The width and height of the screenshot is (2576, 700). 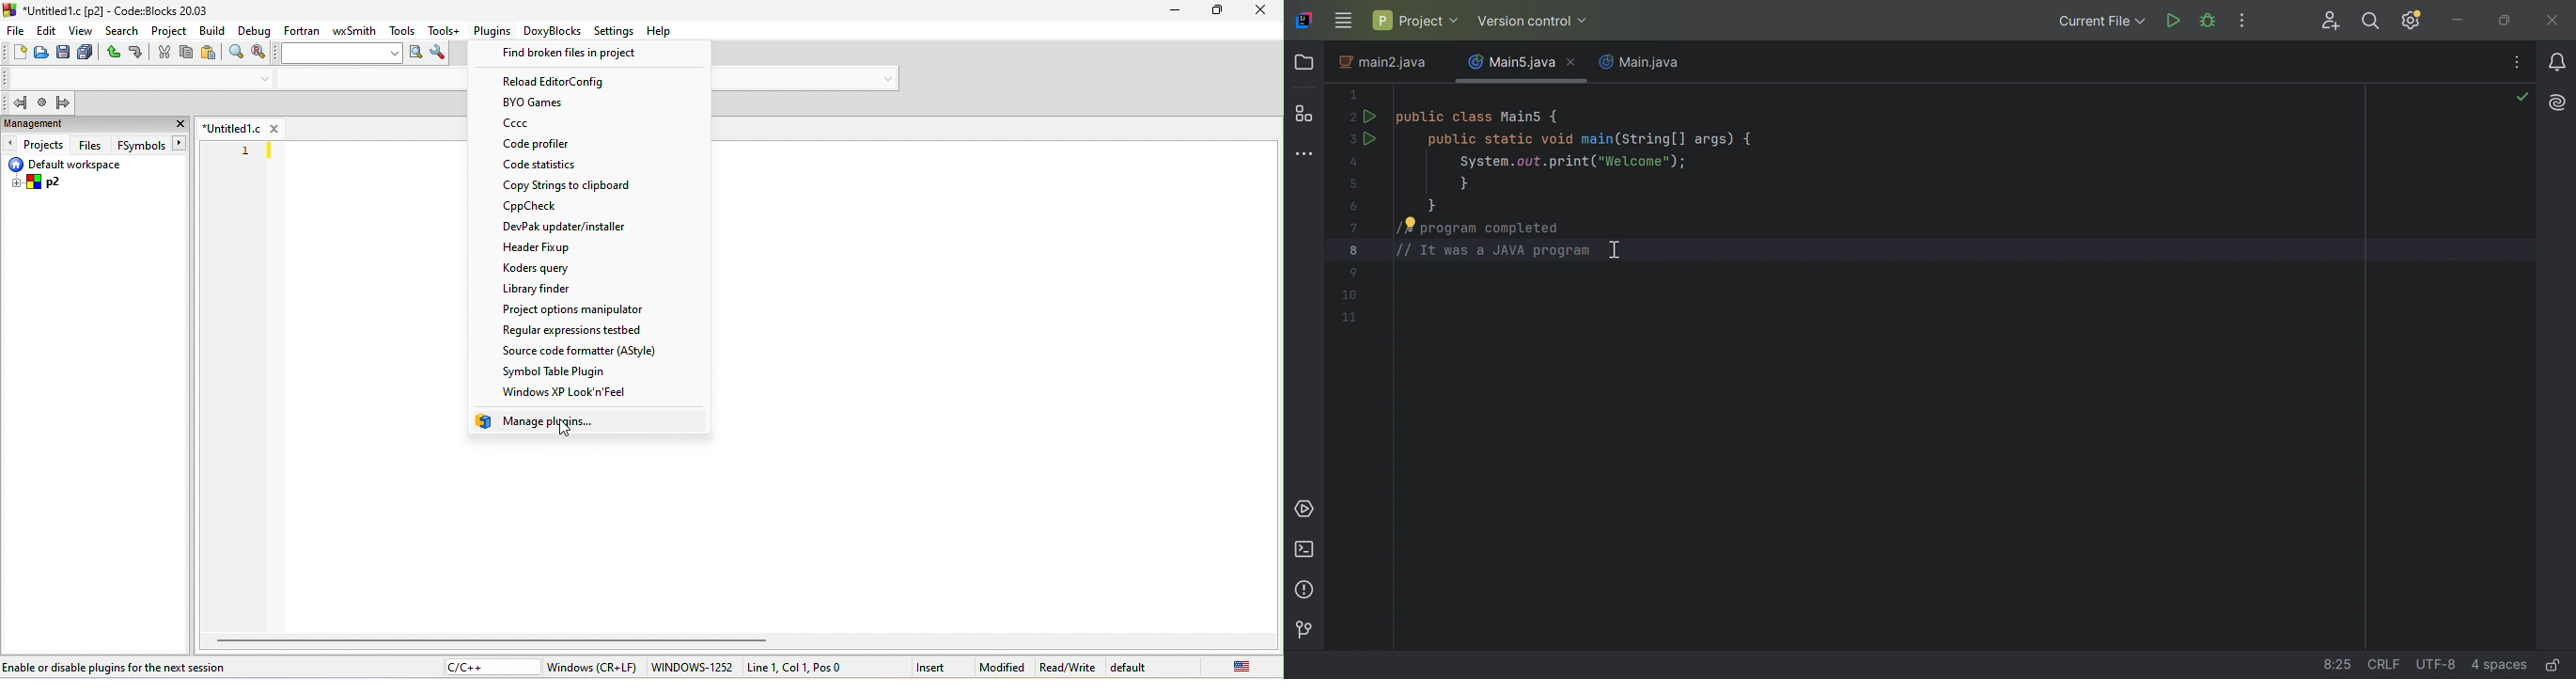 What do you see at coordinates (551, 125) in the screenshot?
I see `ccc` at bounding box center [551, 125].